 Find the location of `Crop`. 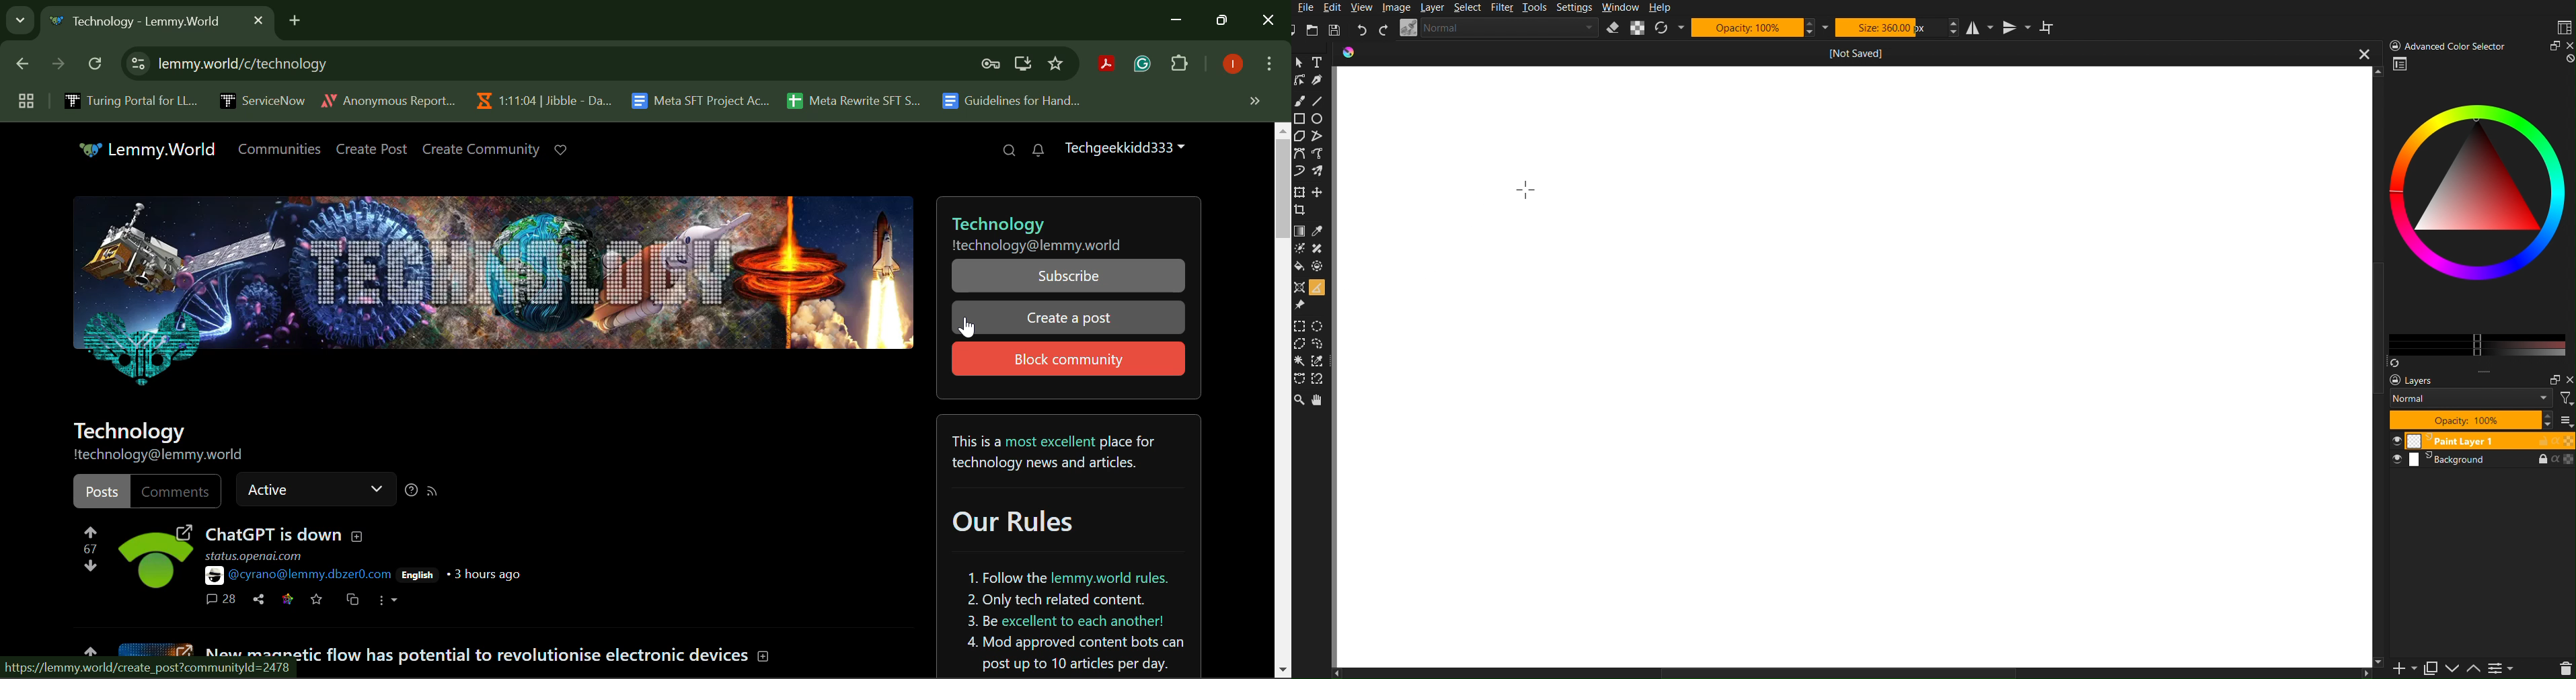

Crop is located at coordinates (1303, 210).